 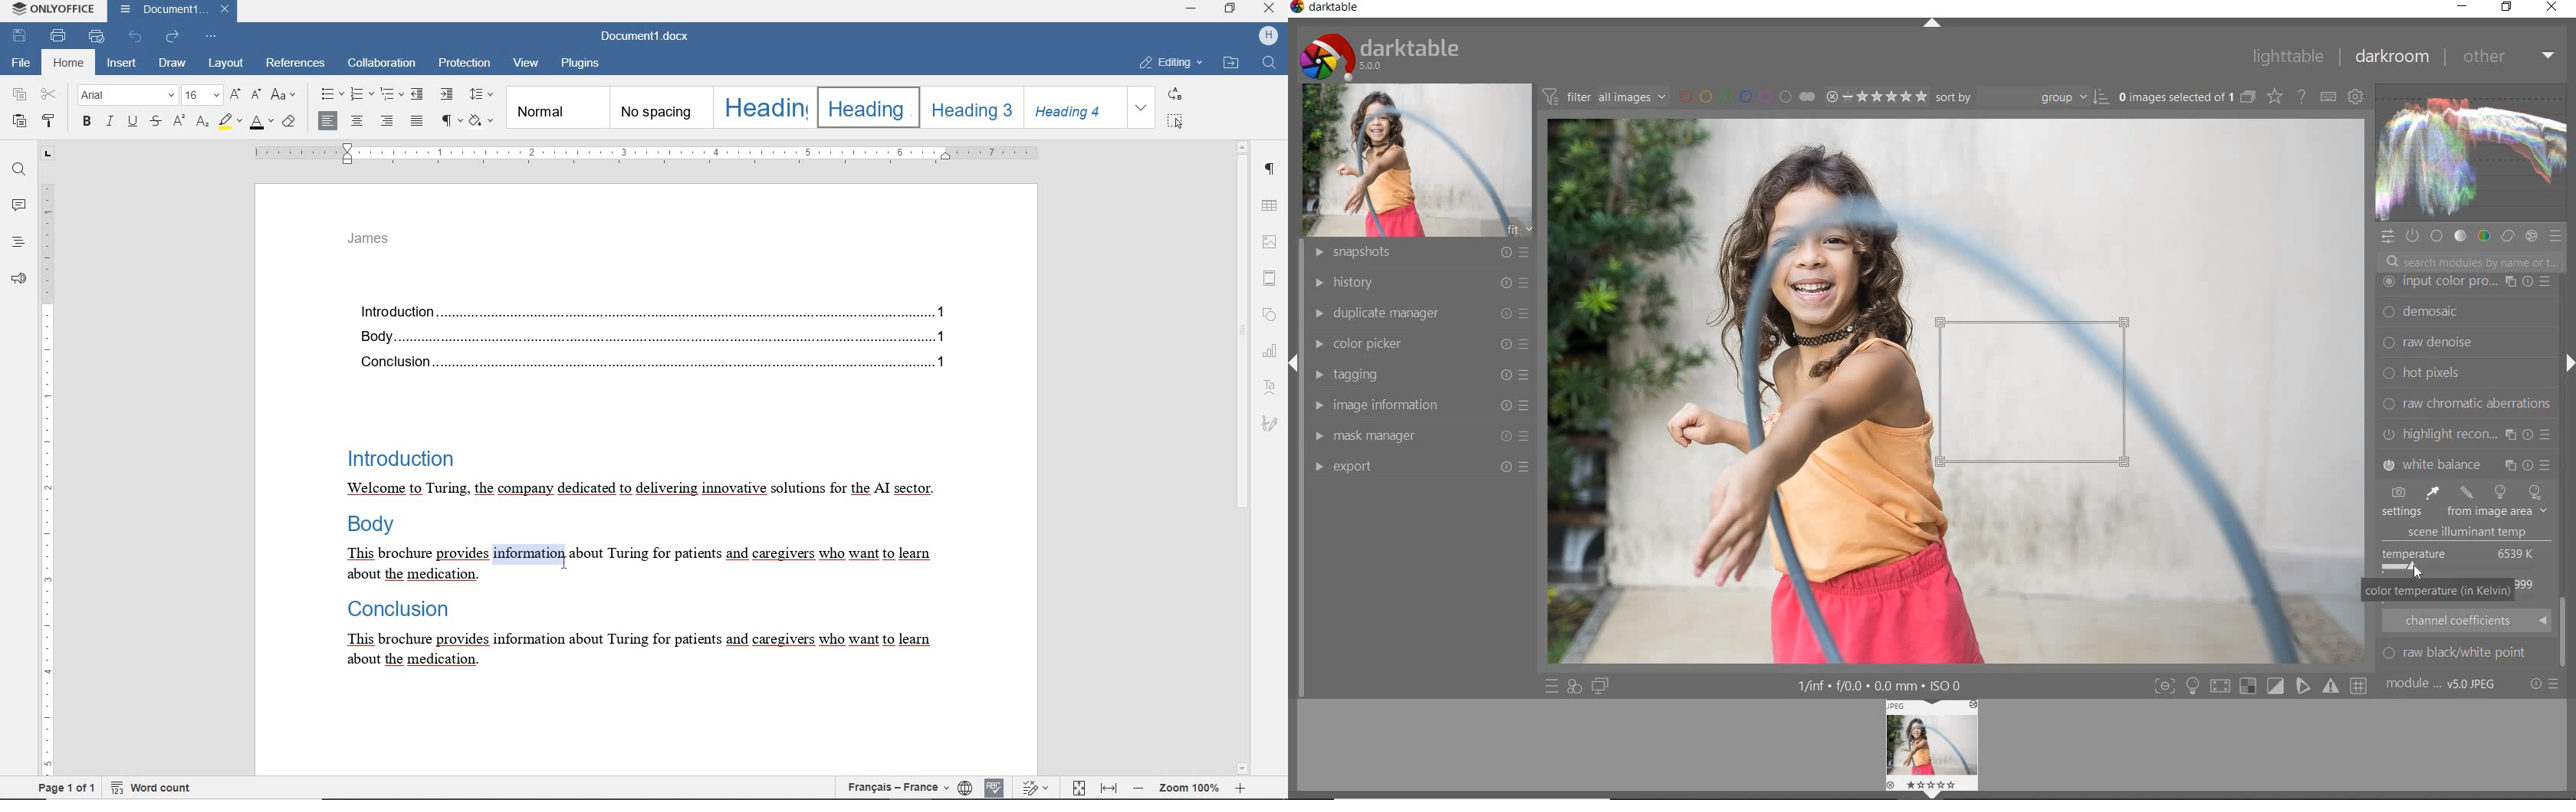 What do you see at coordinates (1383, 53) in the screenshot?
I see `system logo & name` at bounding box center [1383, 53].